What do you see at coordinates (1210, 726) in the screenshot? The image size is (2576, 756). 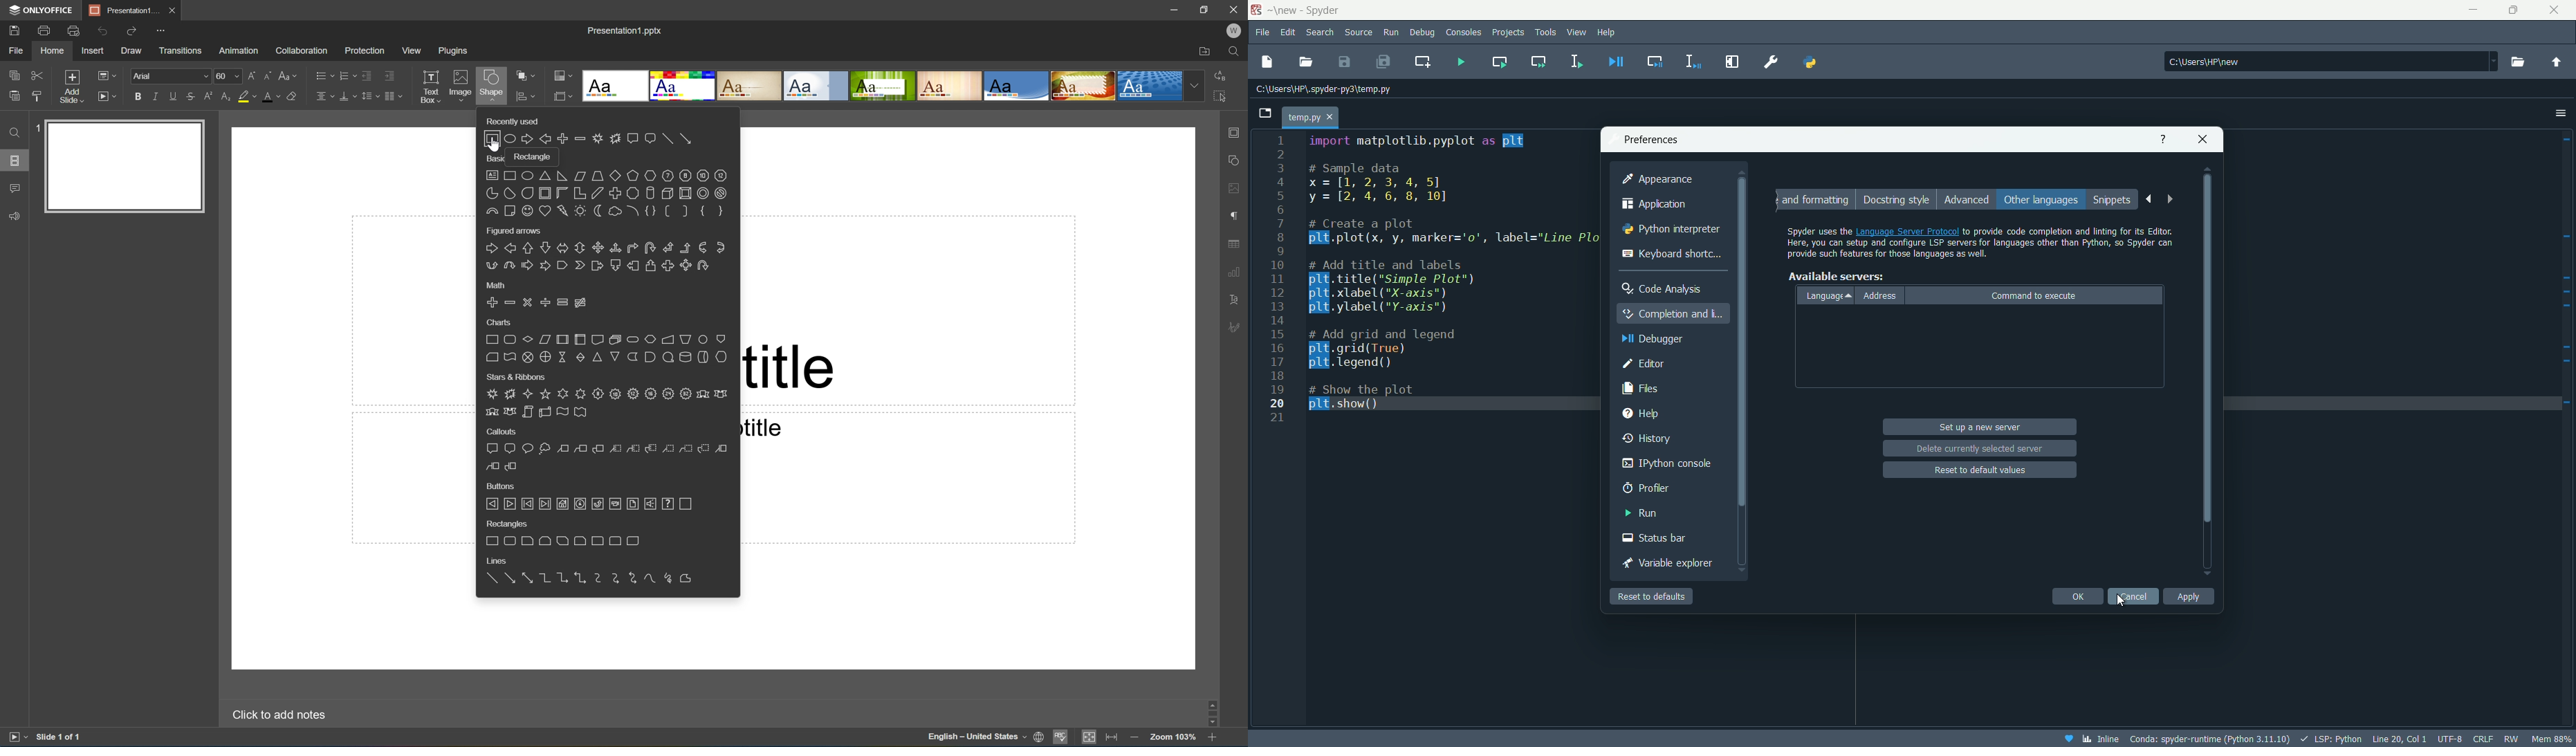 I see `Scroll Down` at bounding box center [1210, 726].